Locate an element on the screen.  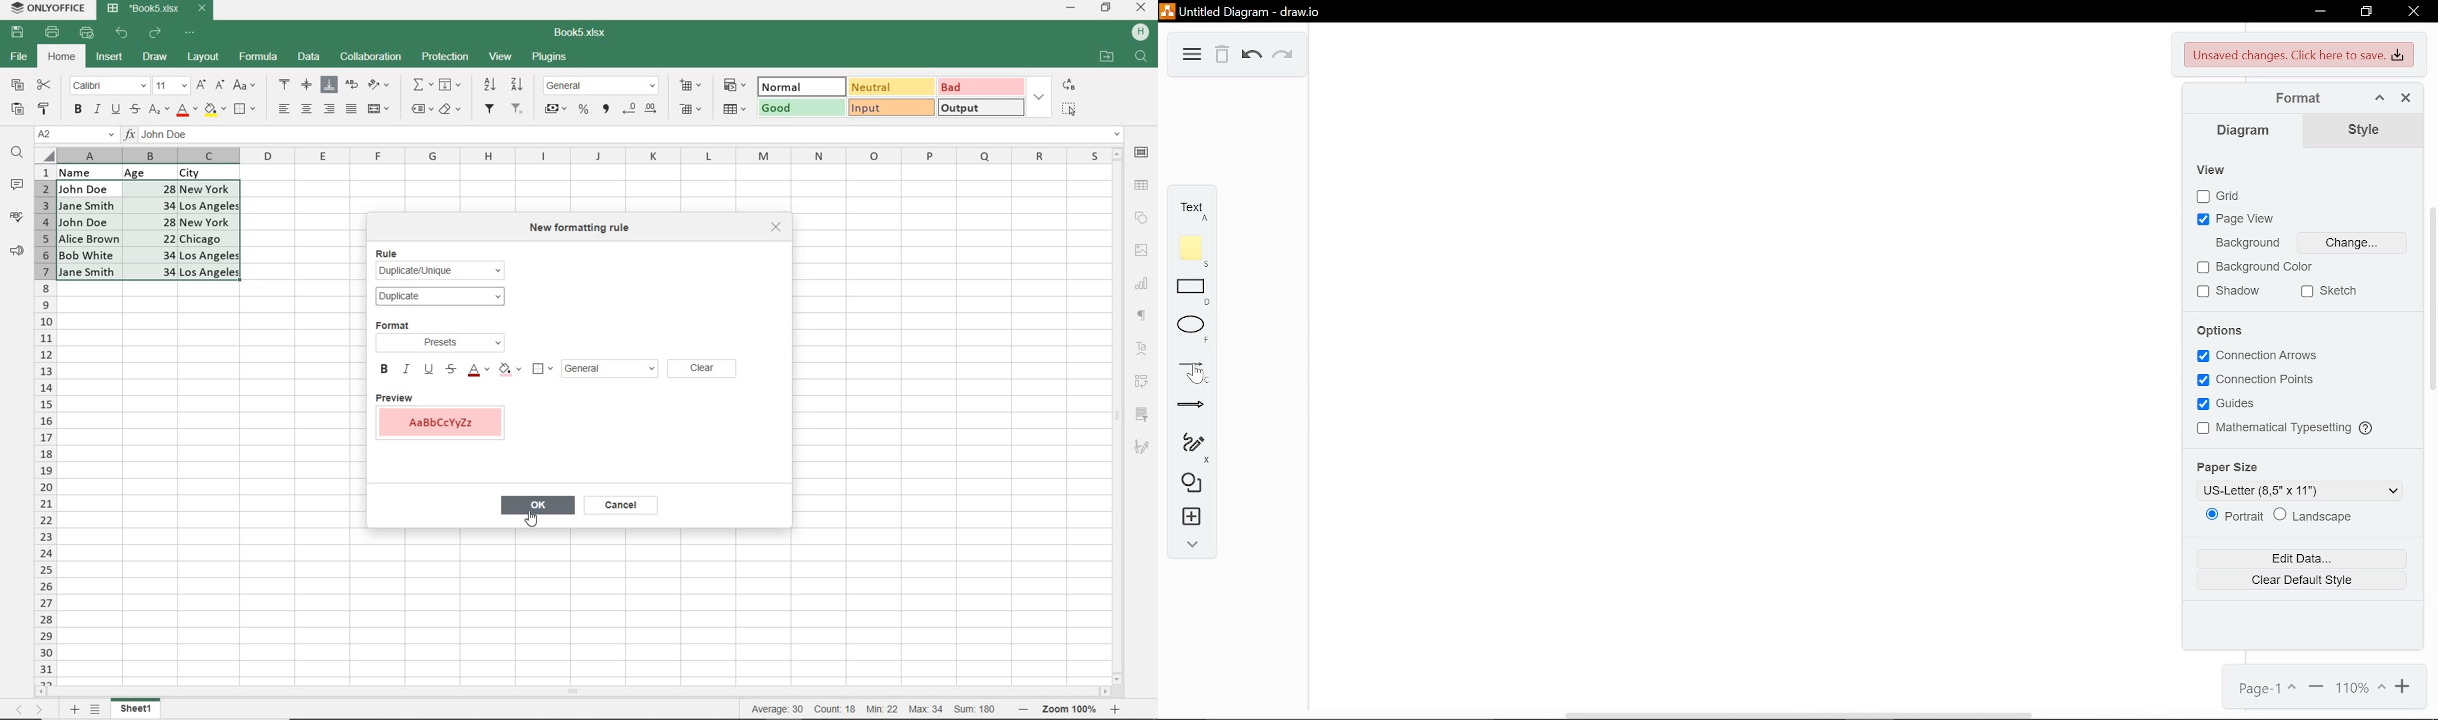
FILTER is located at coordinates (491, 109).